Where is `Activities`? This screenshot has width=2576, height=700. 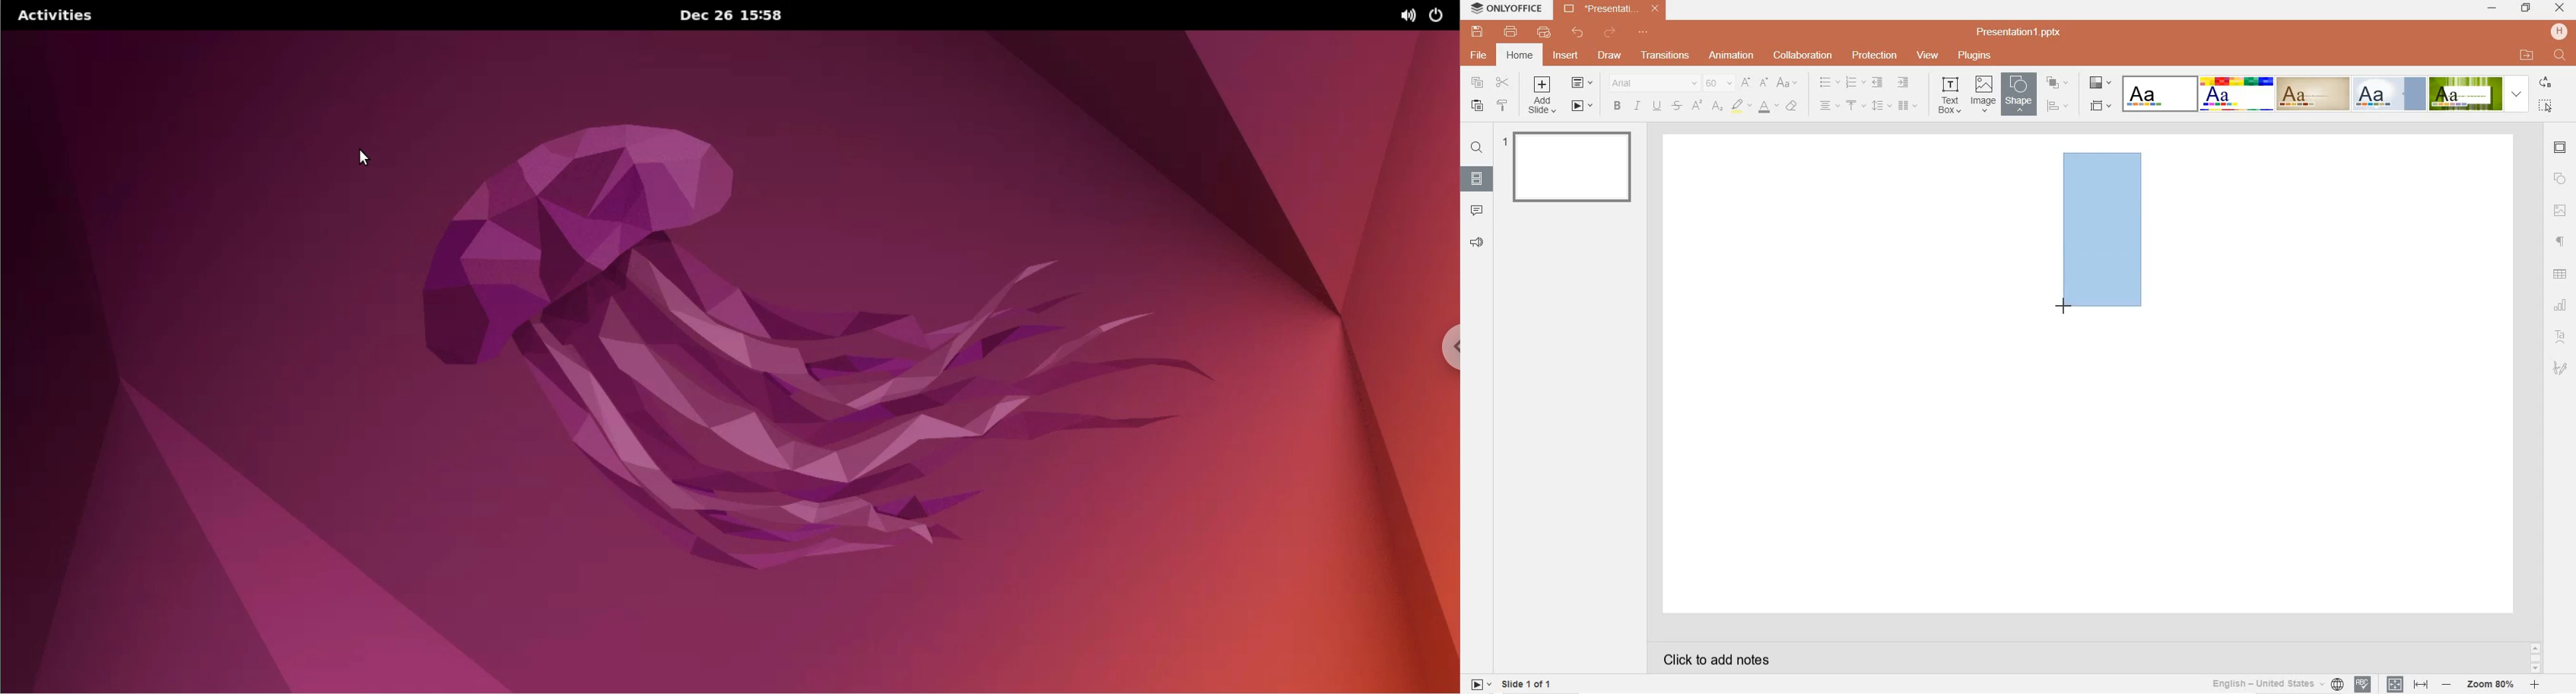 Activities is located at coordinates (56, 14).